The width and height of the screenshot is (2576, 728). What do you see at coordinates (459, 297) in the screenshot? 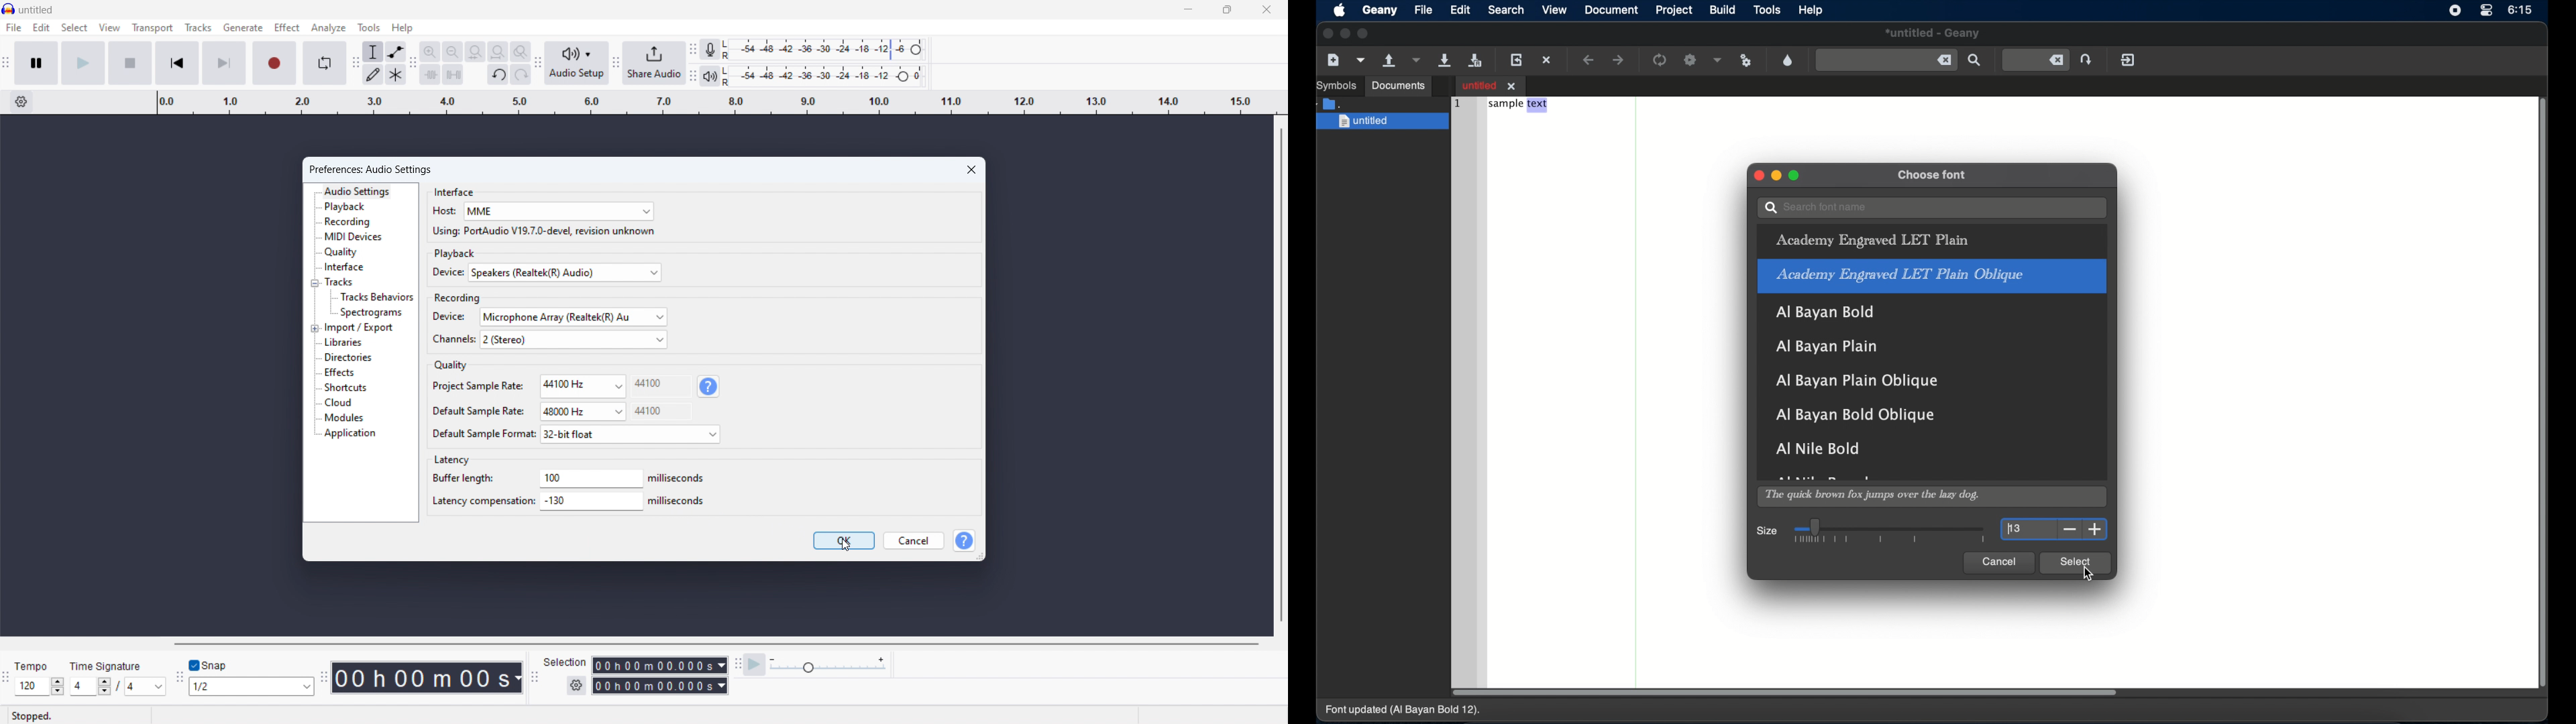
I see `recording` at bounding box center [459, 297].